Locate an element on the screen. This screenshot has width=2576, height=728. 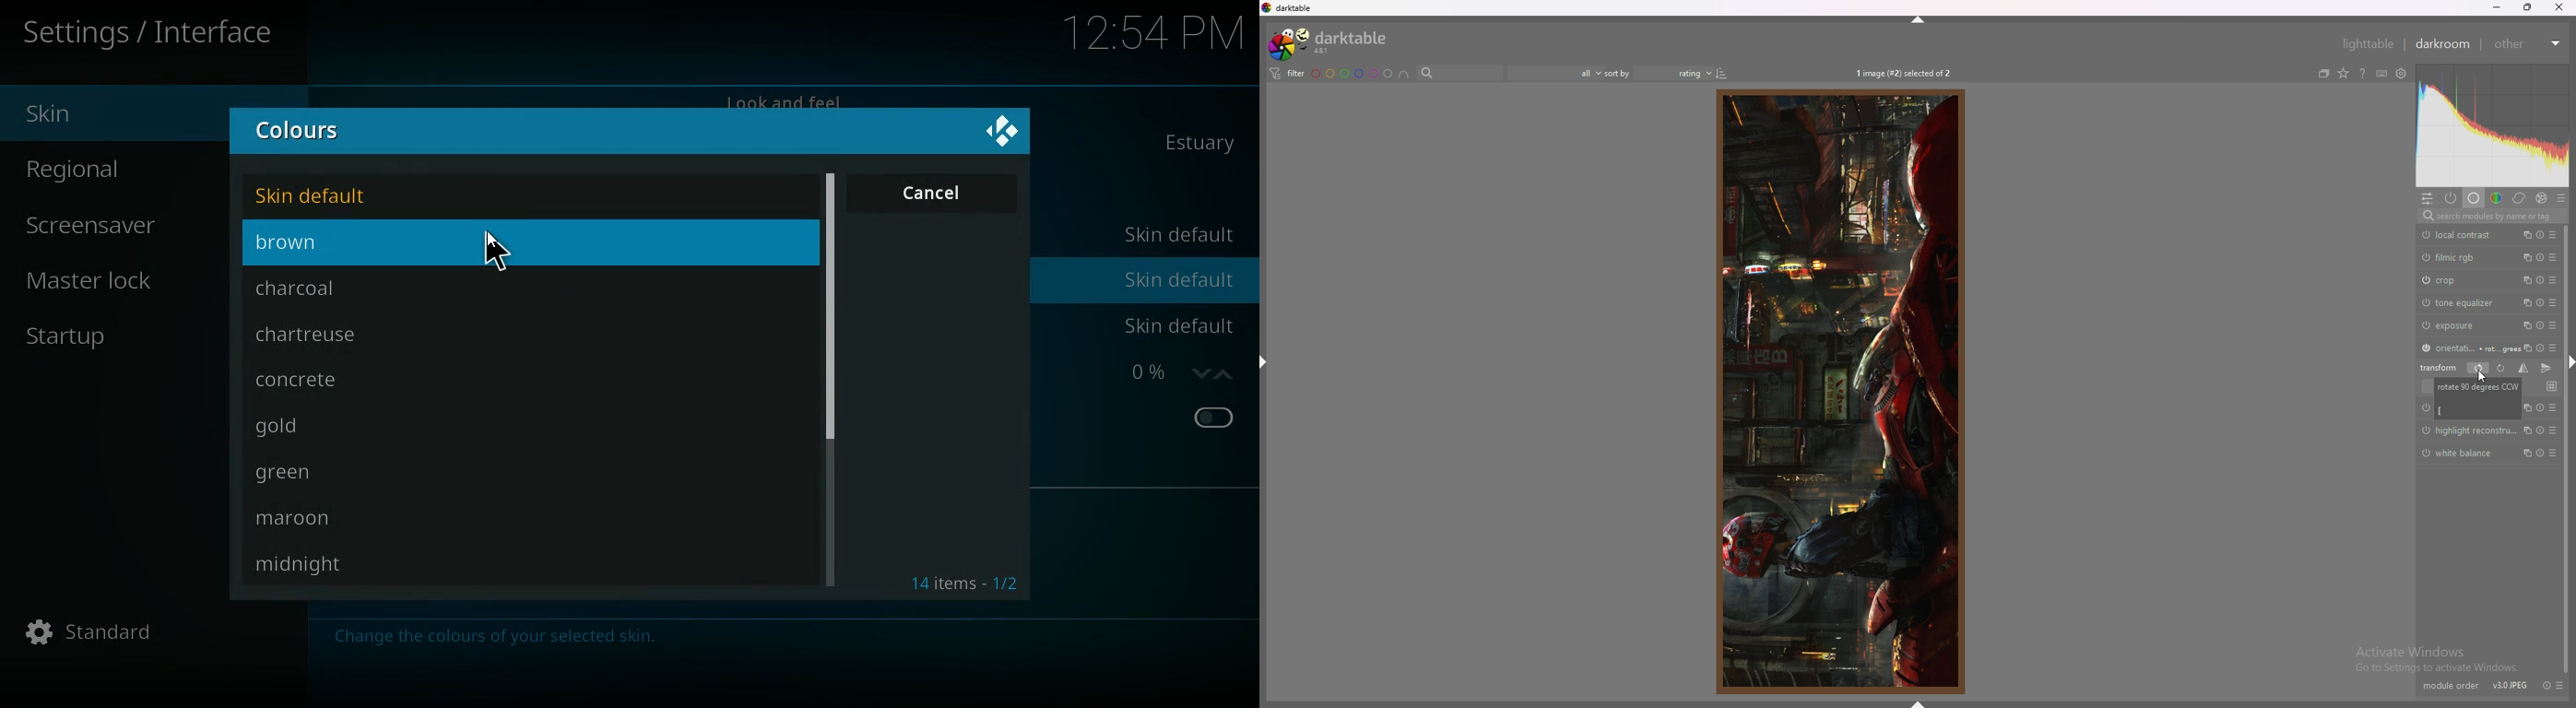
resize is located at coordinates (2527, 7).